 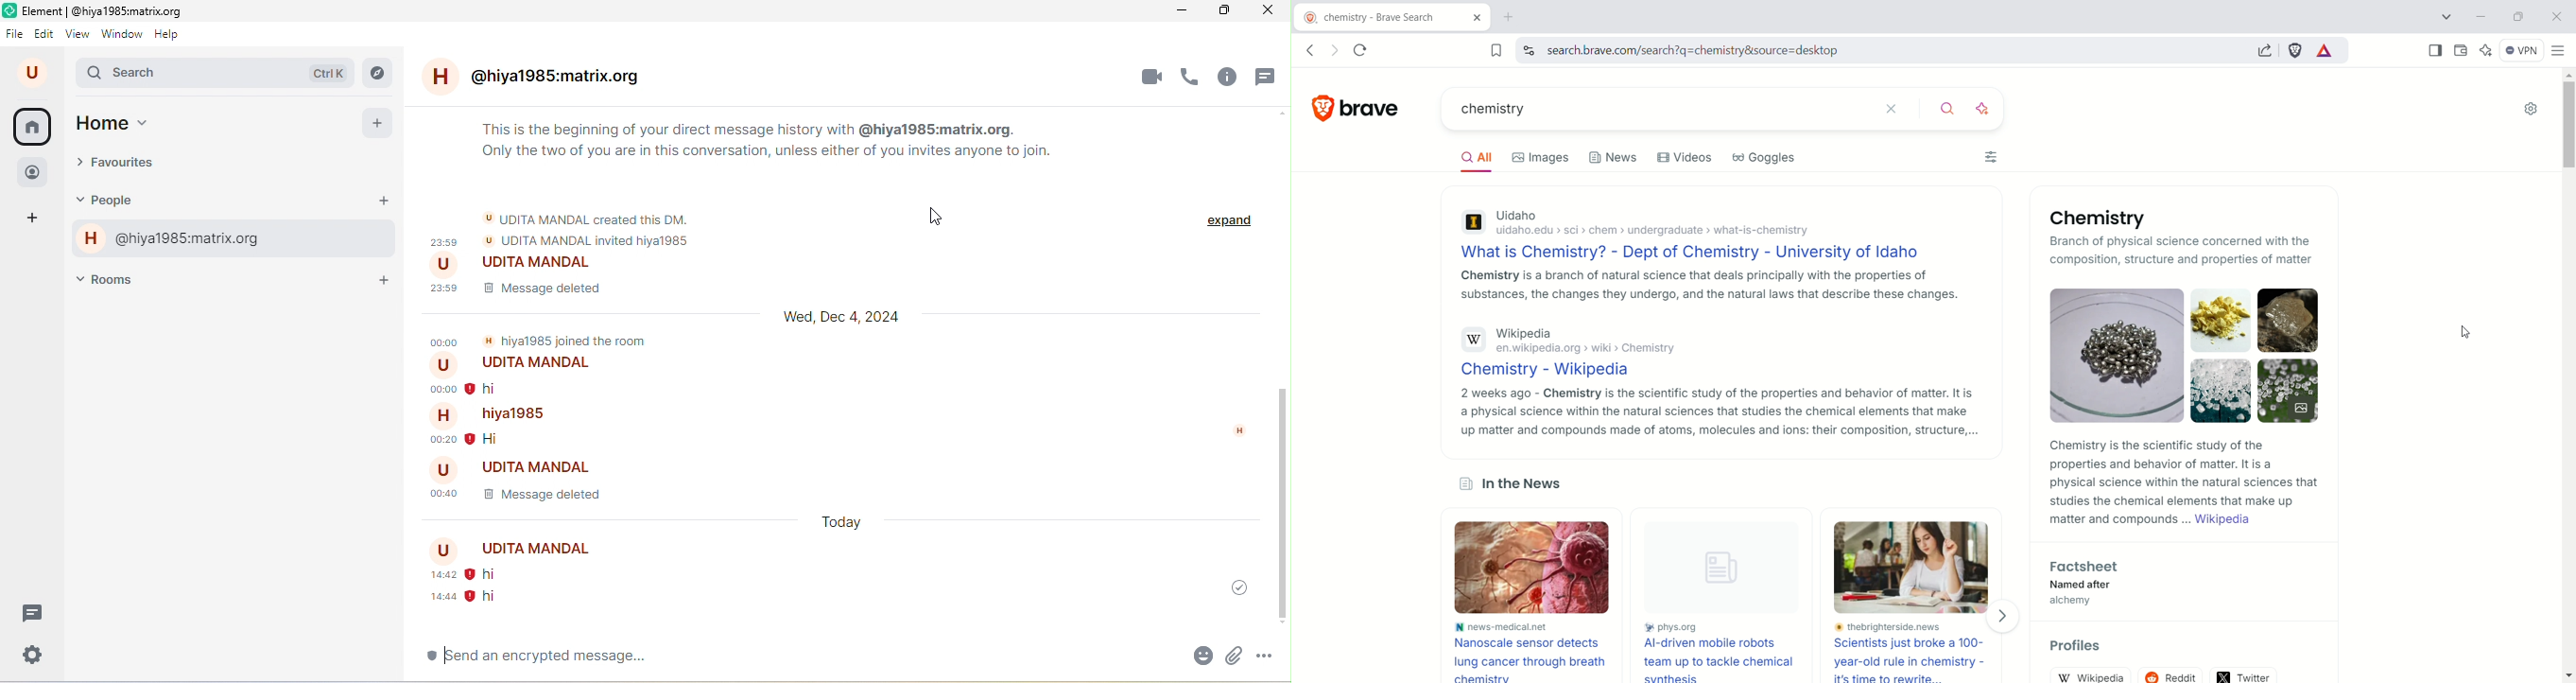 What do you see at coordinates (122, 33) in the screenshot?
I see `window` at bounding box center [122, 33].